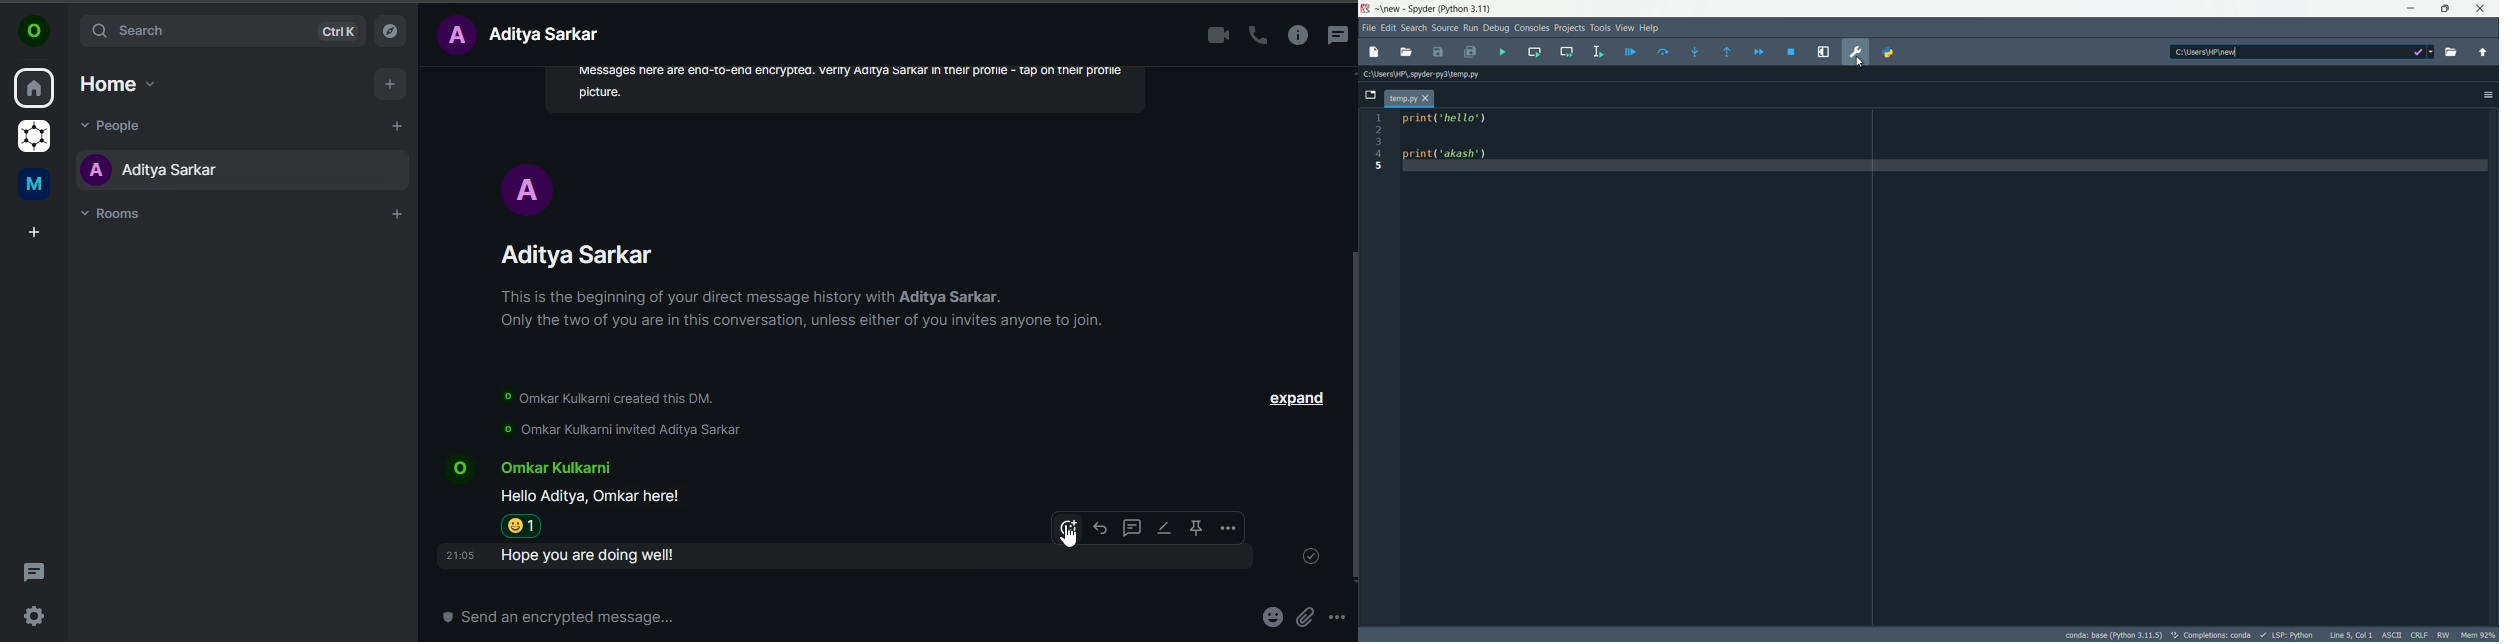 The width and height of the screenshot is (2520, 644). I want to click on LSP:Python, so click(2287, 634).